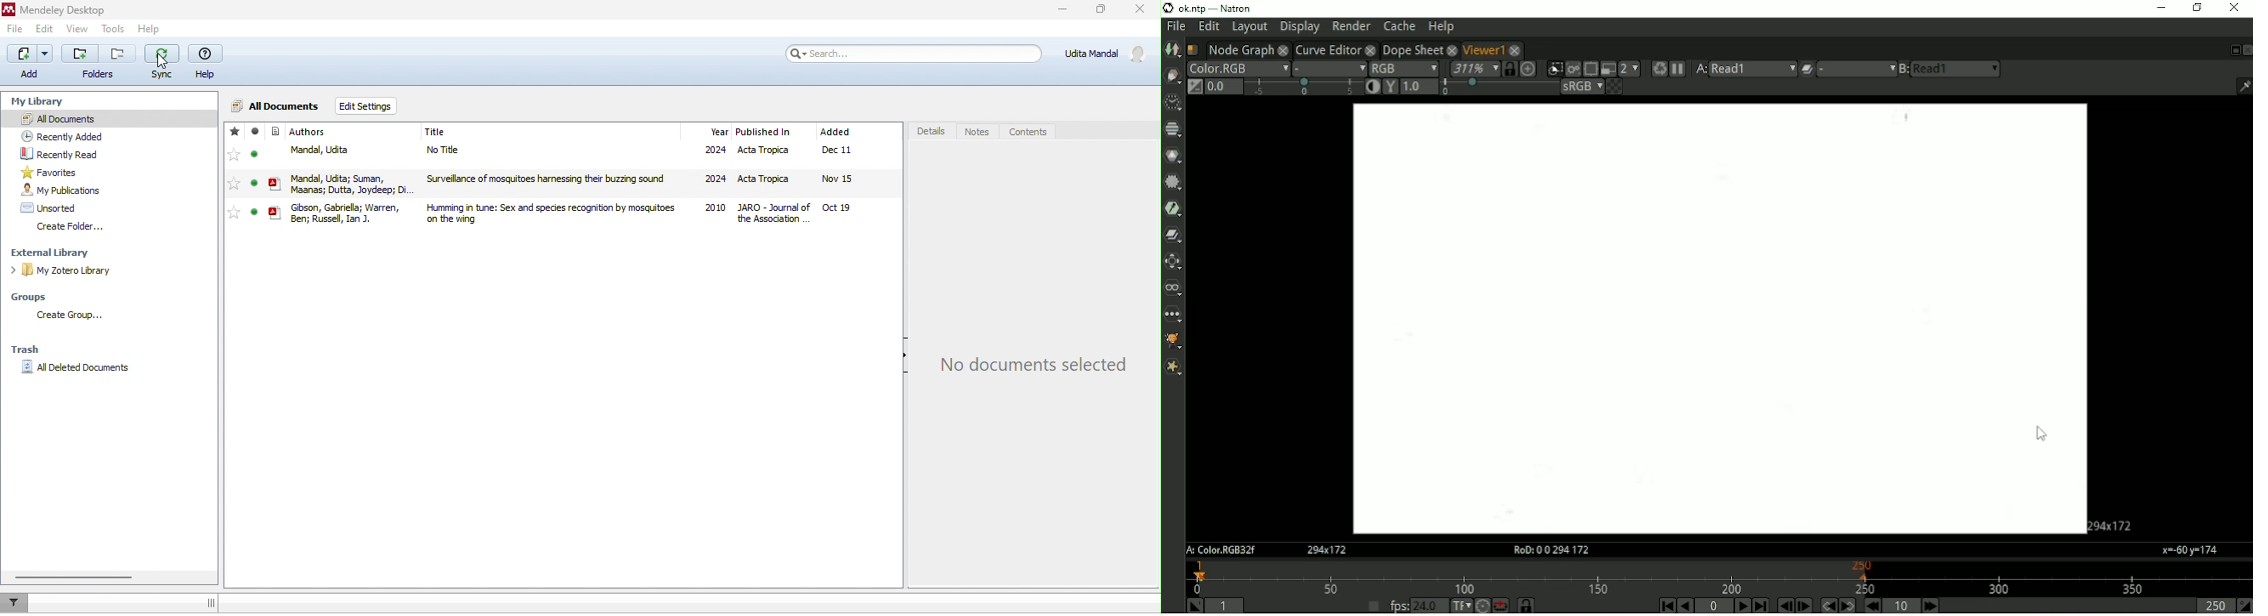  What do you see at coordinates (56, 253) in the screenshot?
I see `external library` at bounding box center [56, 253].